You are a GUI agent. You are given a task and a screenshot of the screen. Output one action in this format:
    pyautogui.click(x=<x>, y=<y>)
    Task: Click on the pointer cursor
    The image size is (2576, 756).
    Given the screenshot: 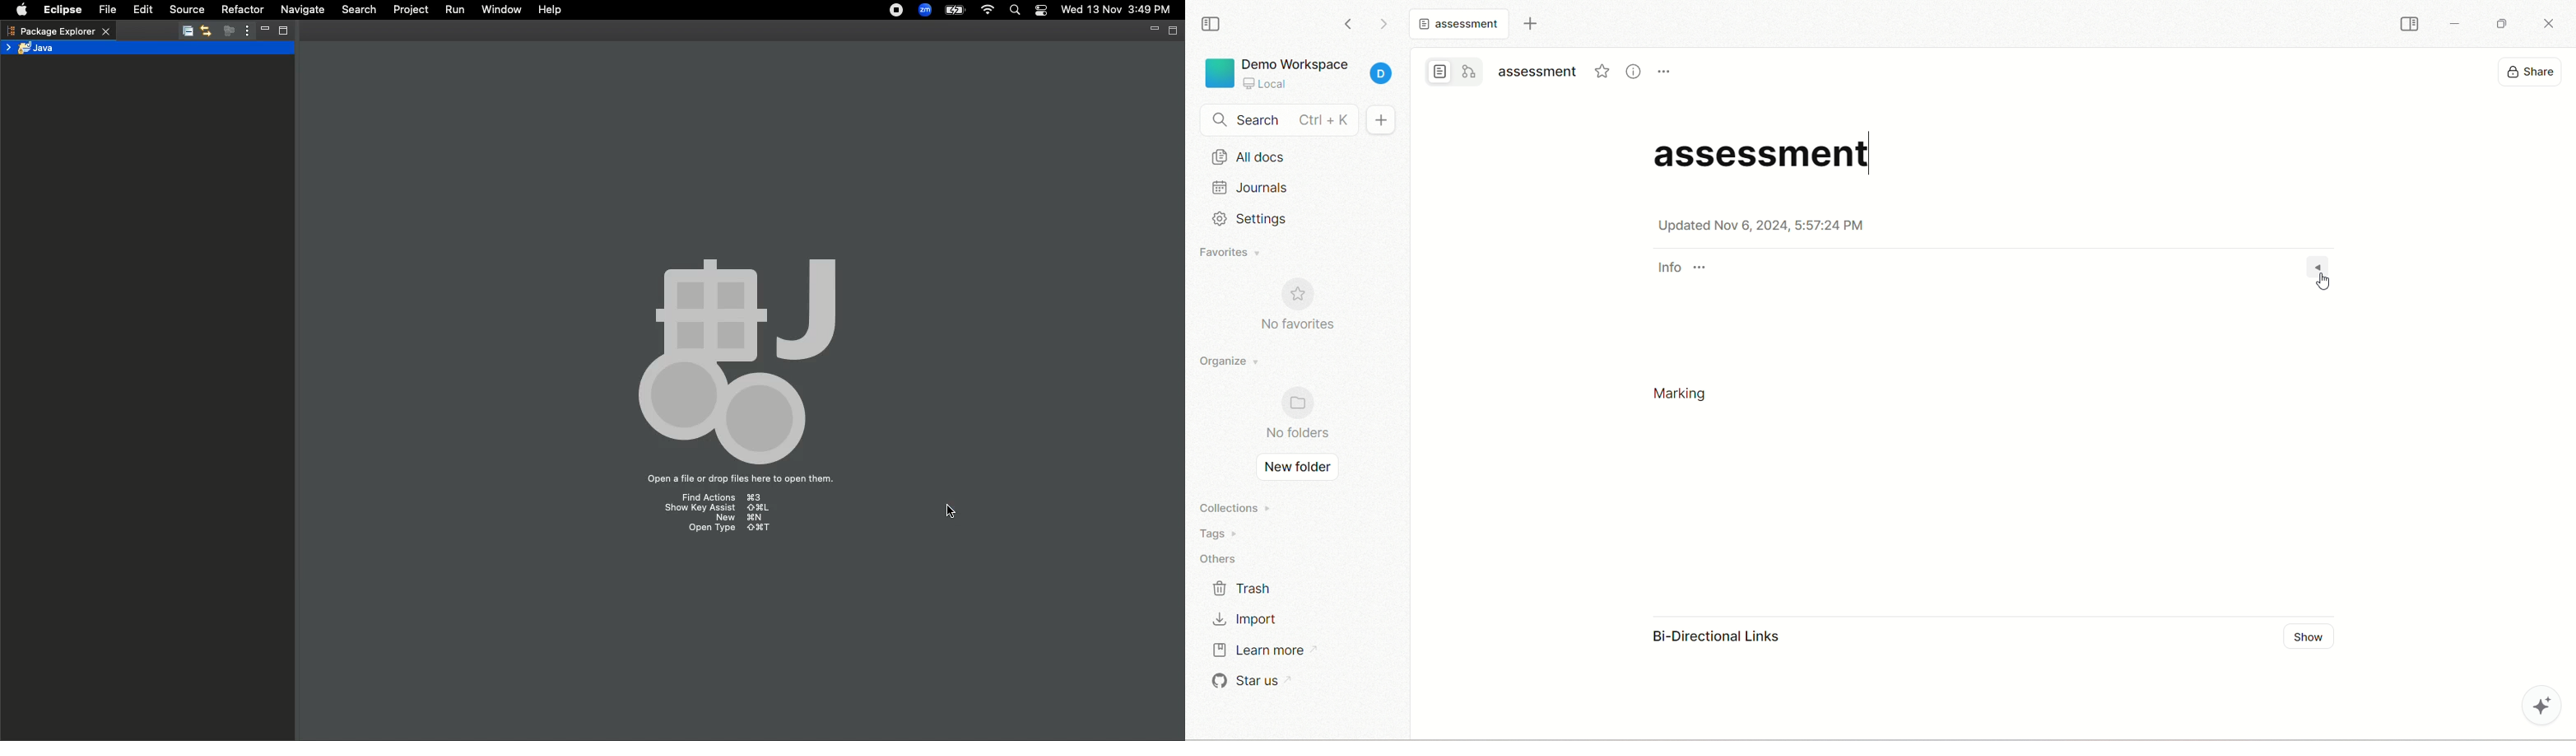 What is the action you would take?
    pyautogui.click(x=962, y=515)
    